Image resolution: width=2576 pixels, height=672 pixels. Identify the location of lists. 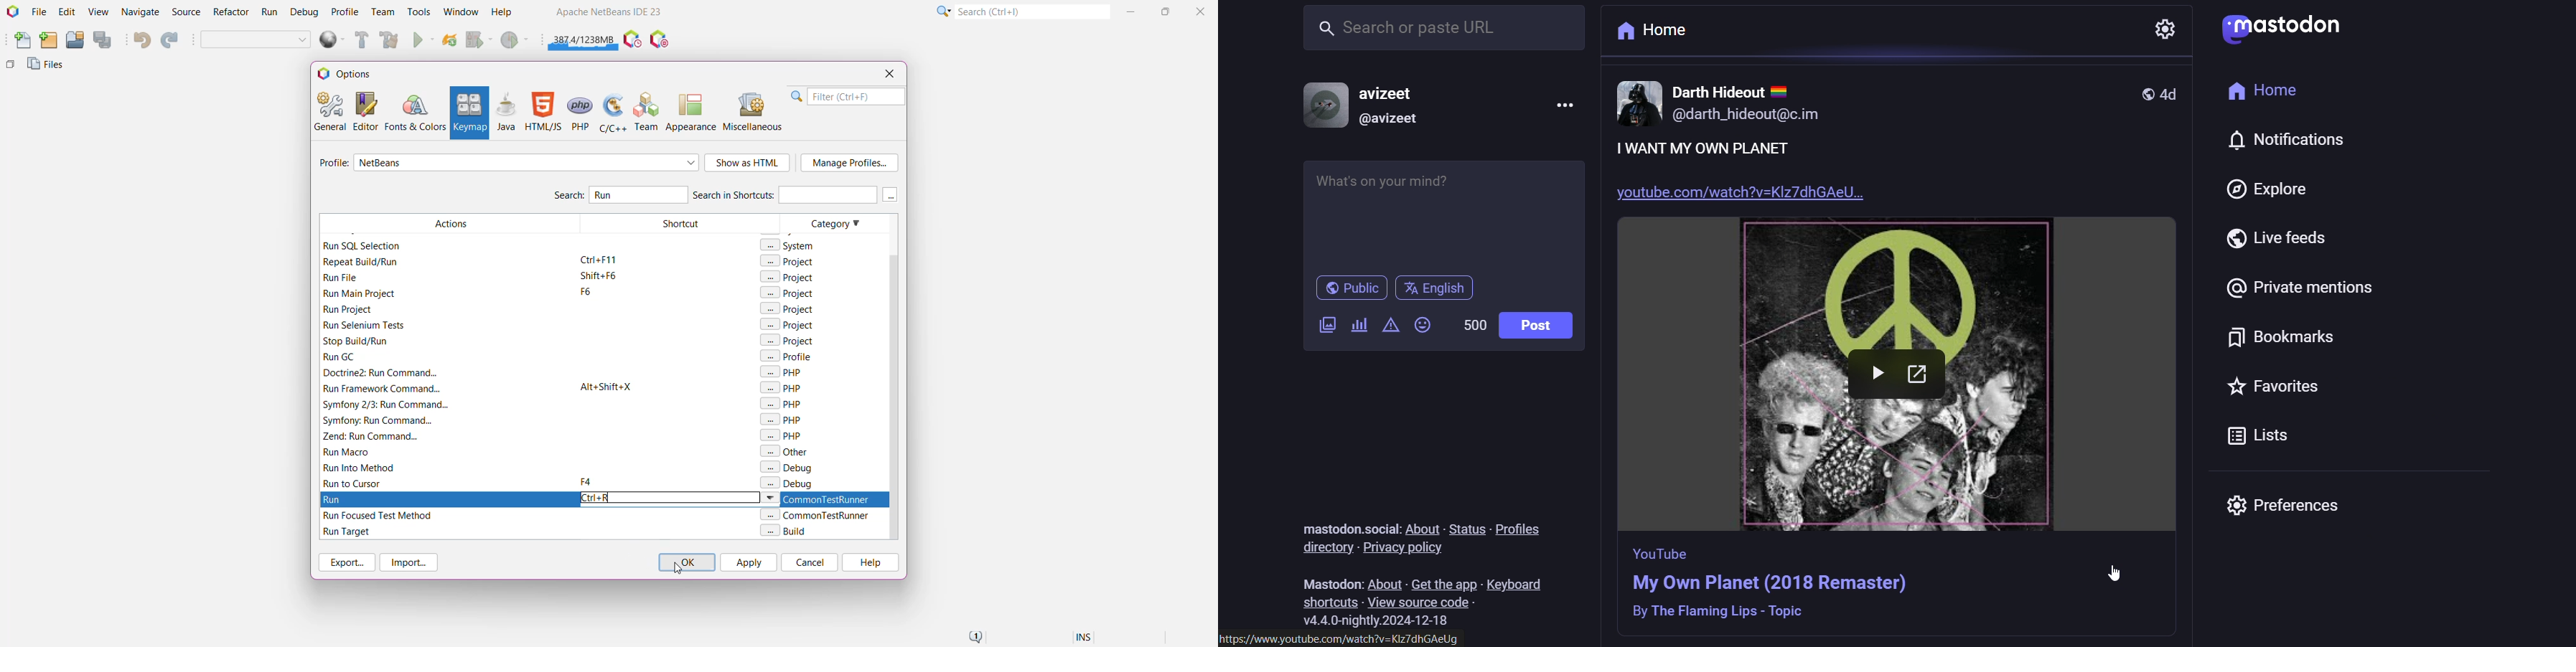
(2256, 436).